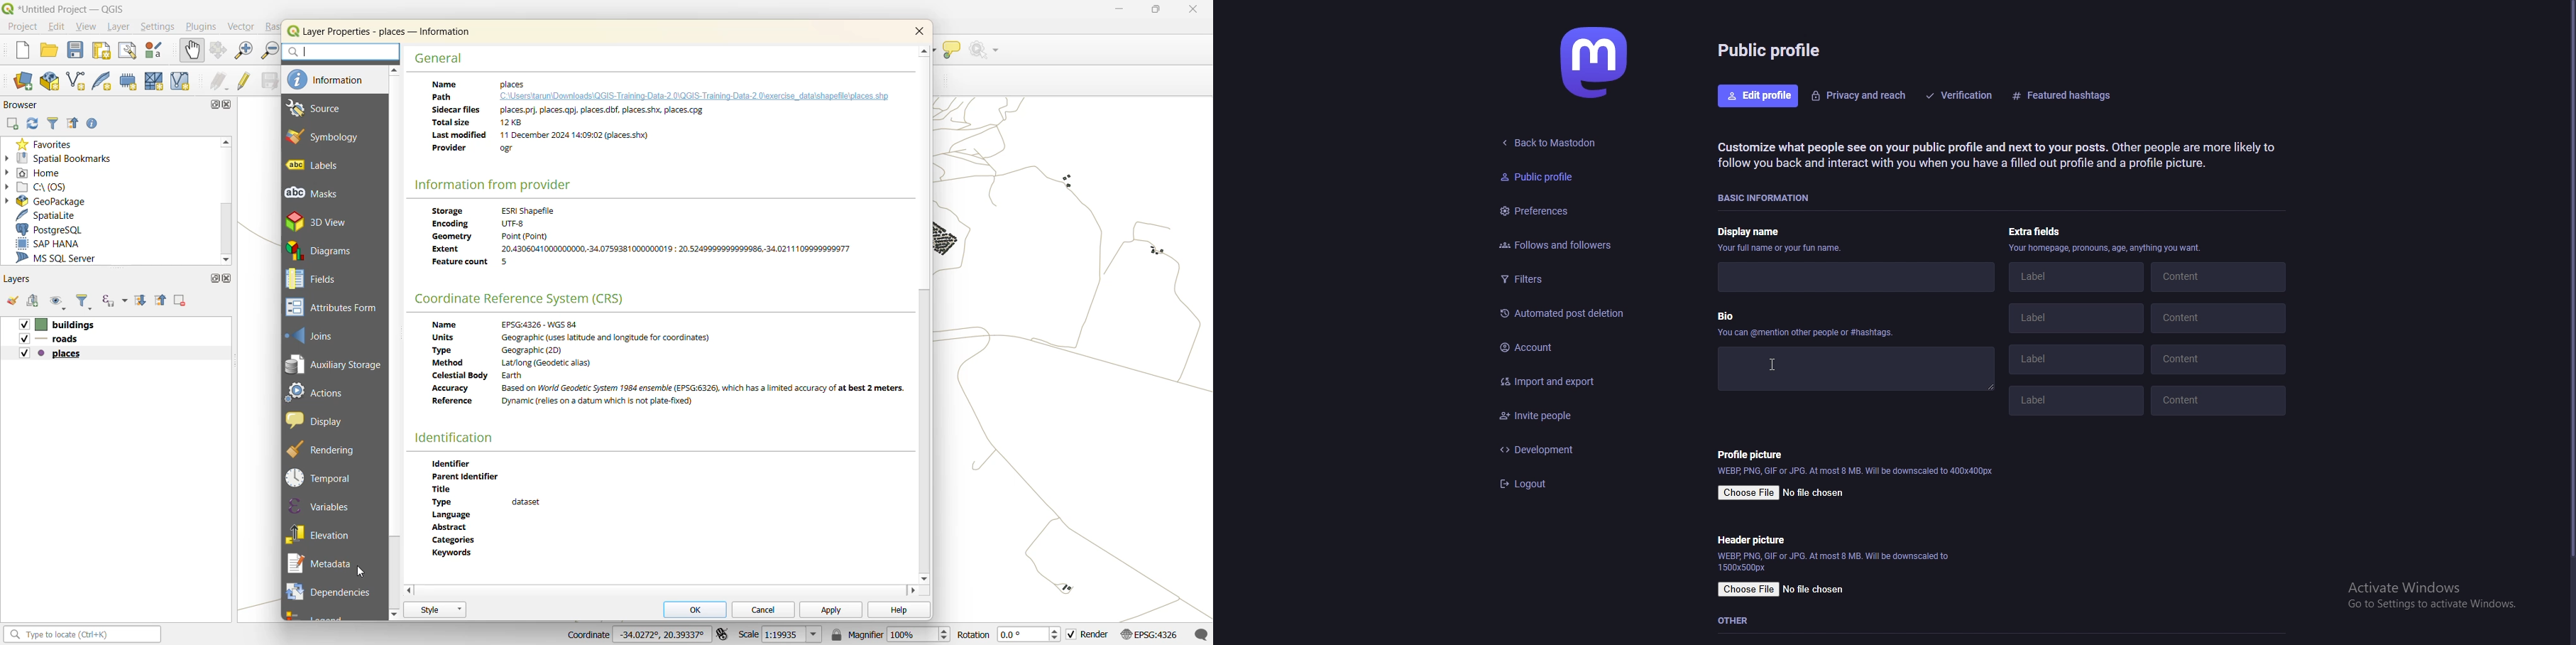  What do you see at coordinates (243, 82) in the screenshot?
I see `toggle edits` at bounding box center [243, 82].